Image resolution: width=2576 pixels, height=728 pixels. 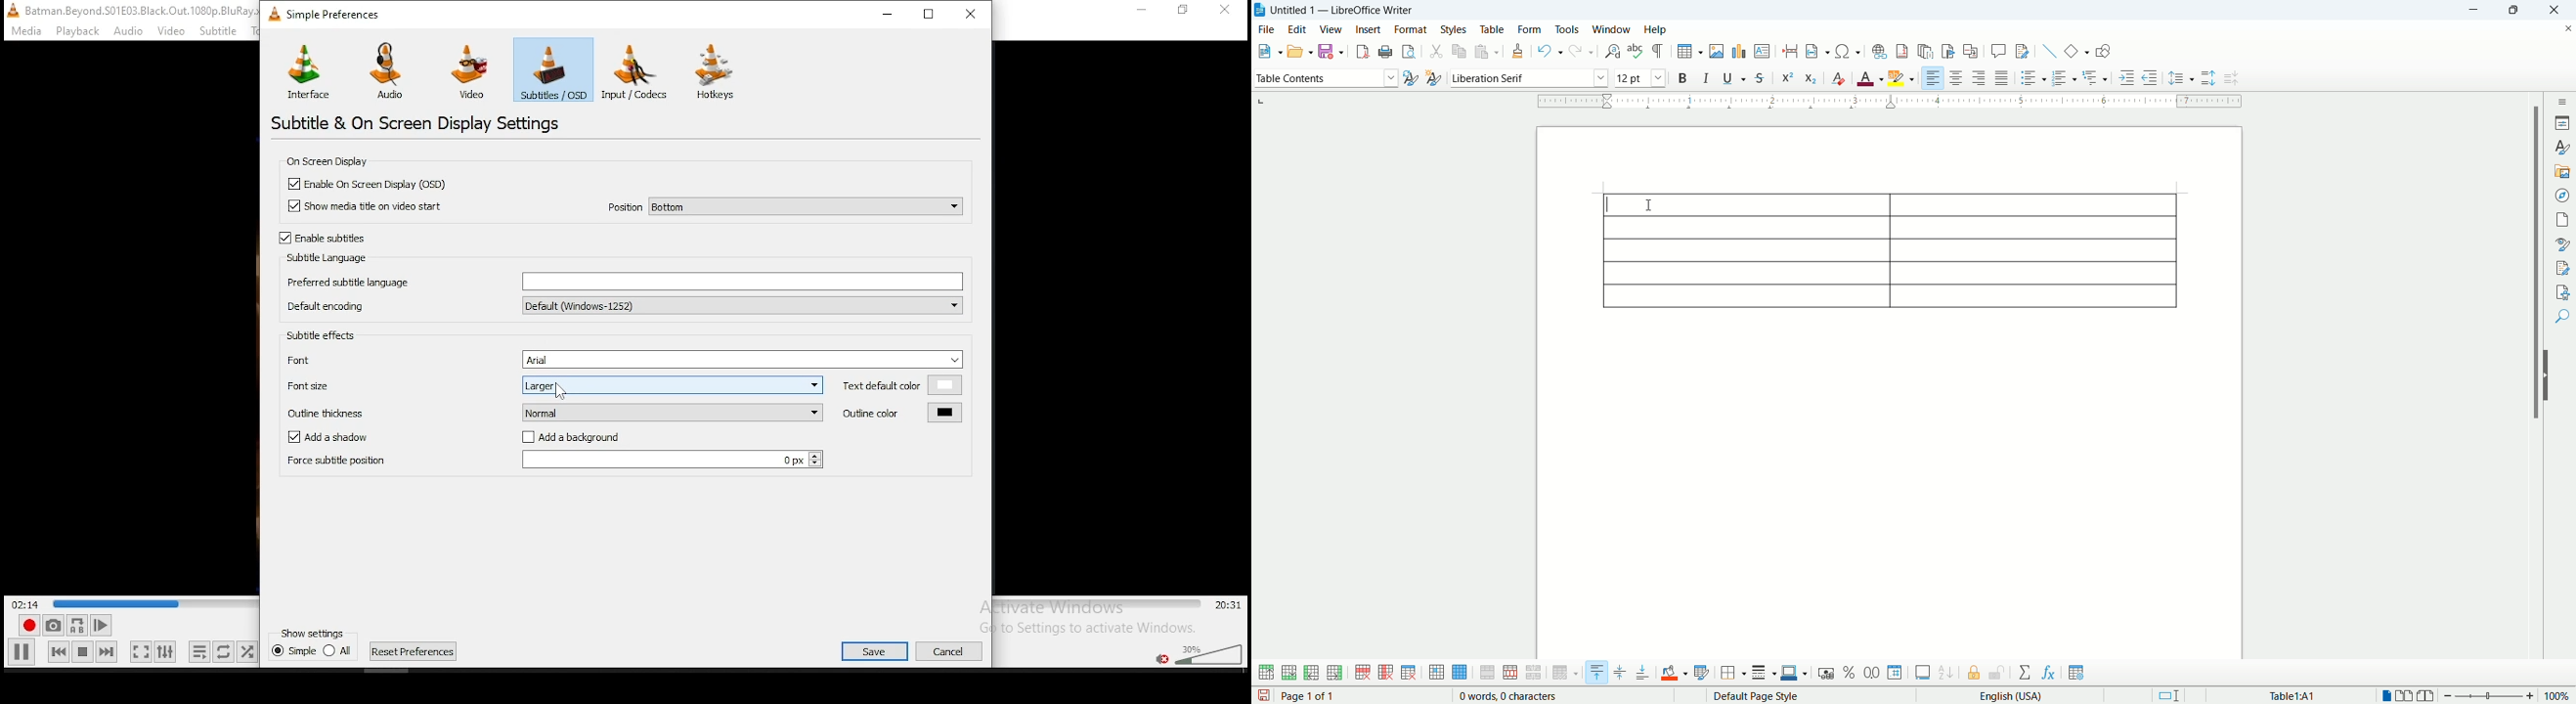 I want to click on currency format, so click(x=1829, y=672).